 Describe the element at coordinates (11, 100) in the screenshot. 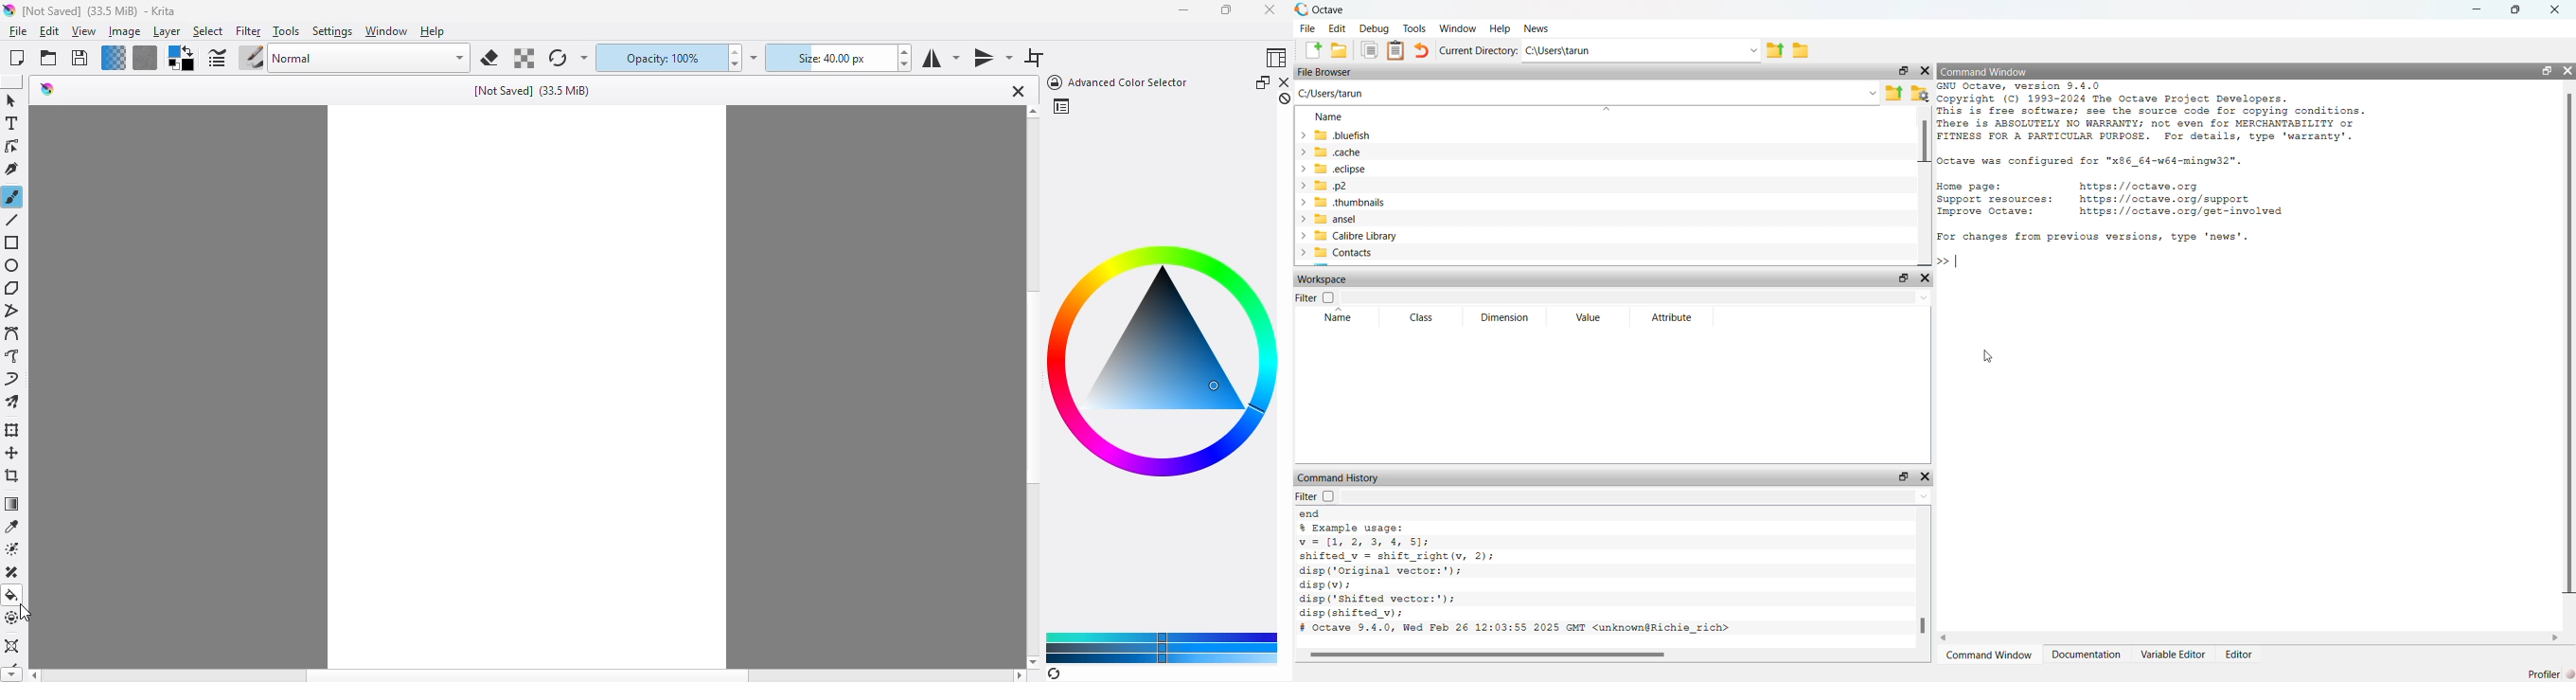

I see `select shapes tool` at that location.